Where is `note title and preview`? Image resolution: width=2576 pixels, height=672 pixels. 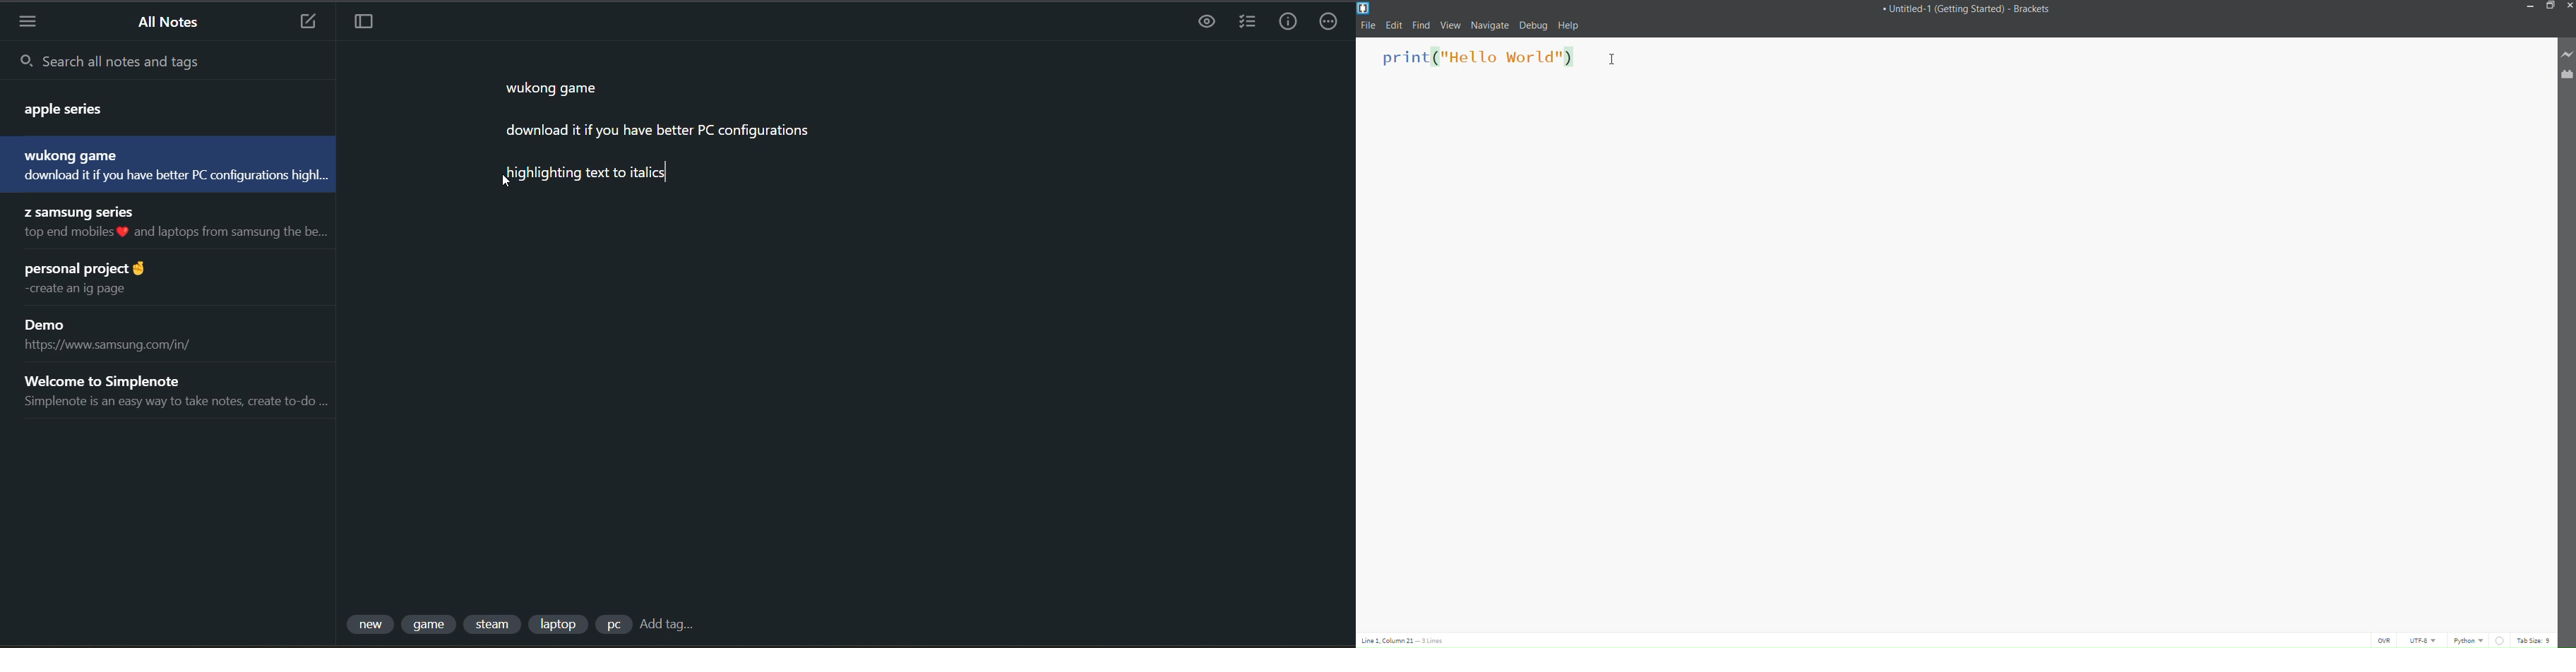 note title and preview is located at coordinates (173, 390).